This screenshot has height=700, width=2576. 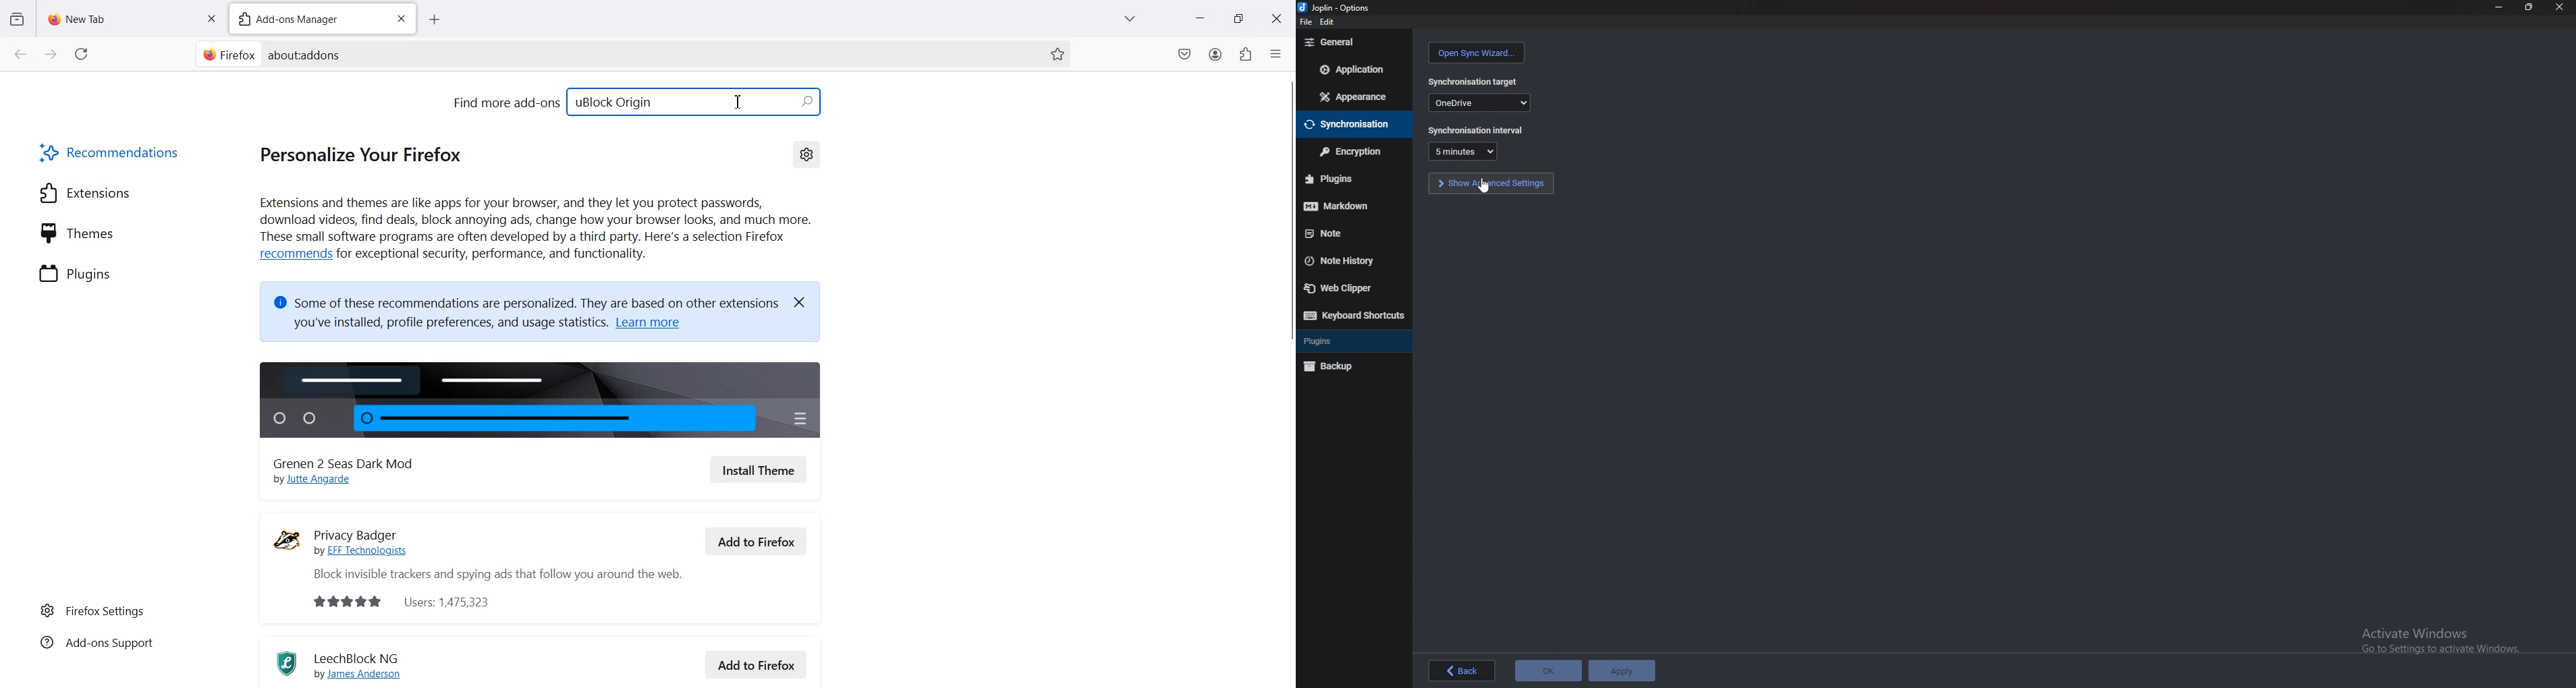 What do you see at coordinates (806, 153) in the screenshot?
I see `Settings` at bounding box center [806, 153].